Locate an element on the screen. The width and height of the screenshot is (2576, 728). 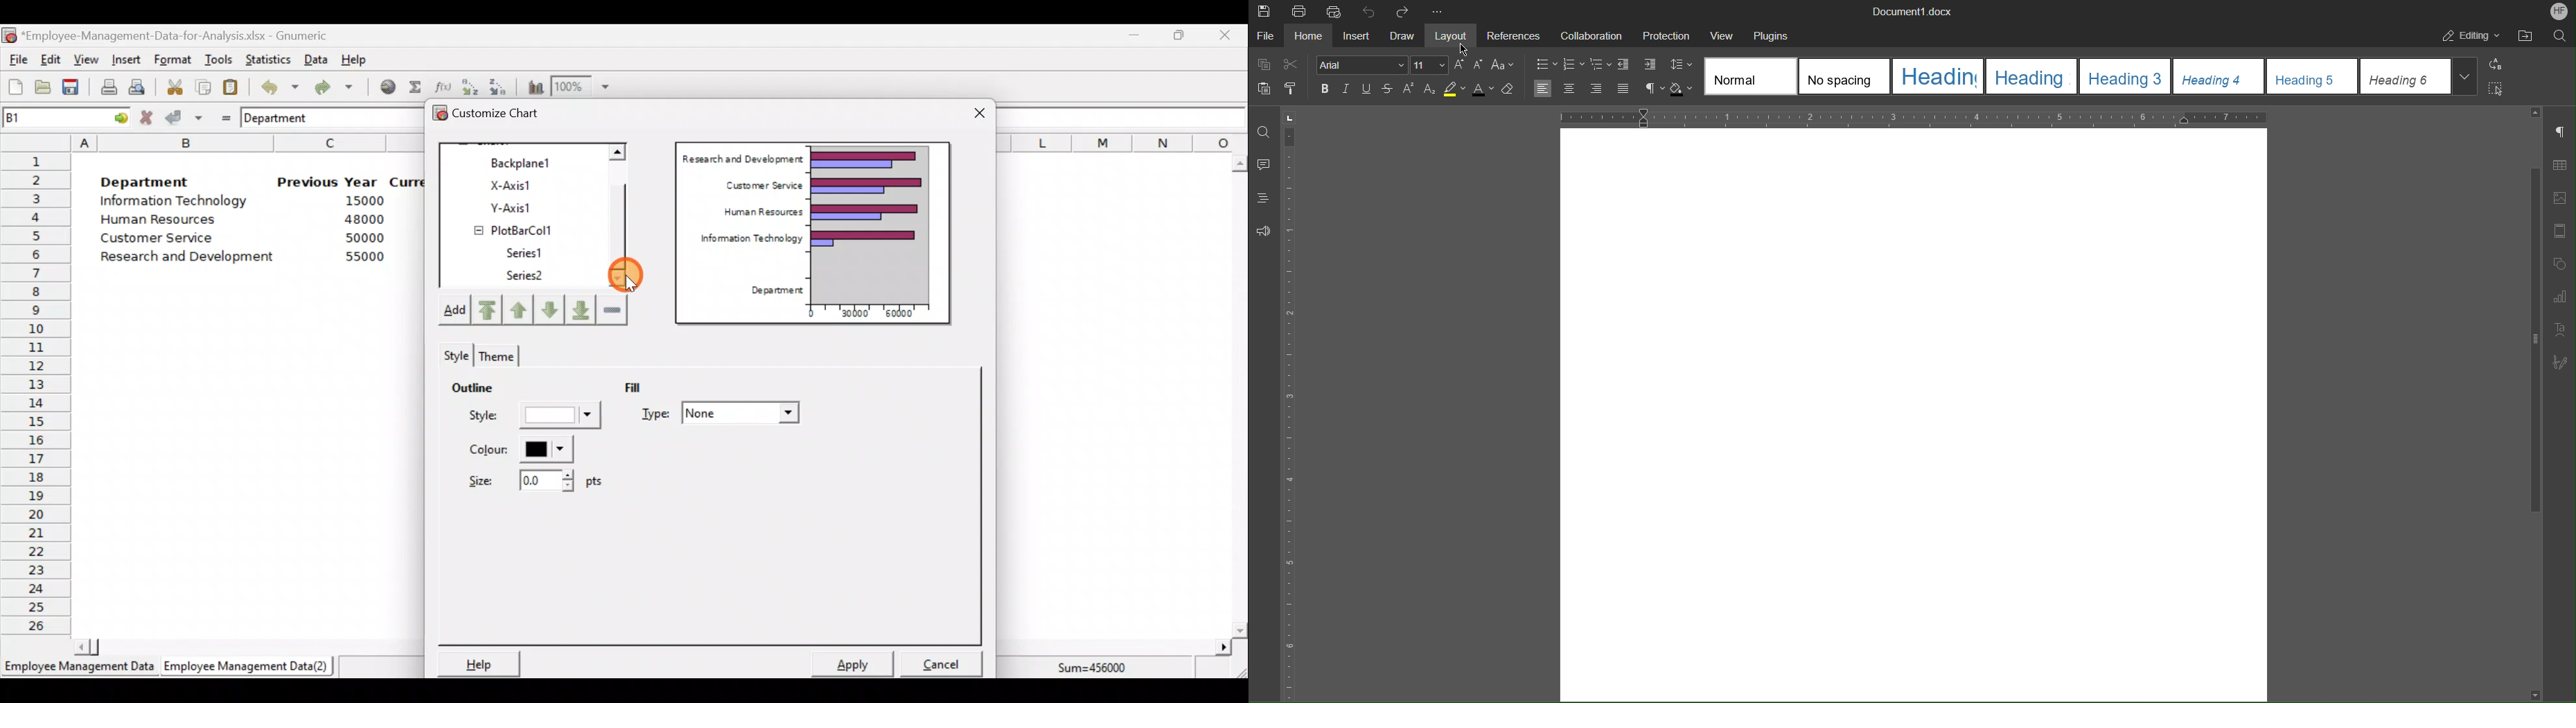
Information Technology is located at coordinates (745, 241).